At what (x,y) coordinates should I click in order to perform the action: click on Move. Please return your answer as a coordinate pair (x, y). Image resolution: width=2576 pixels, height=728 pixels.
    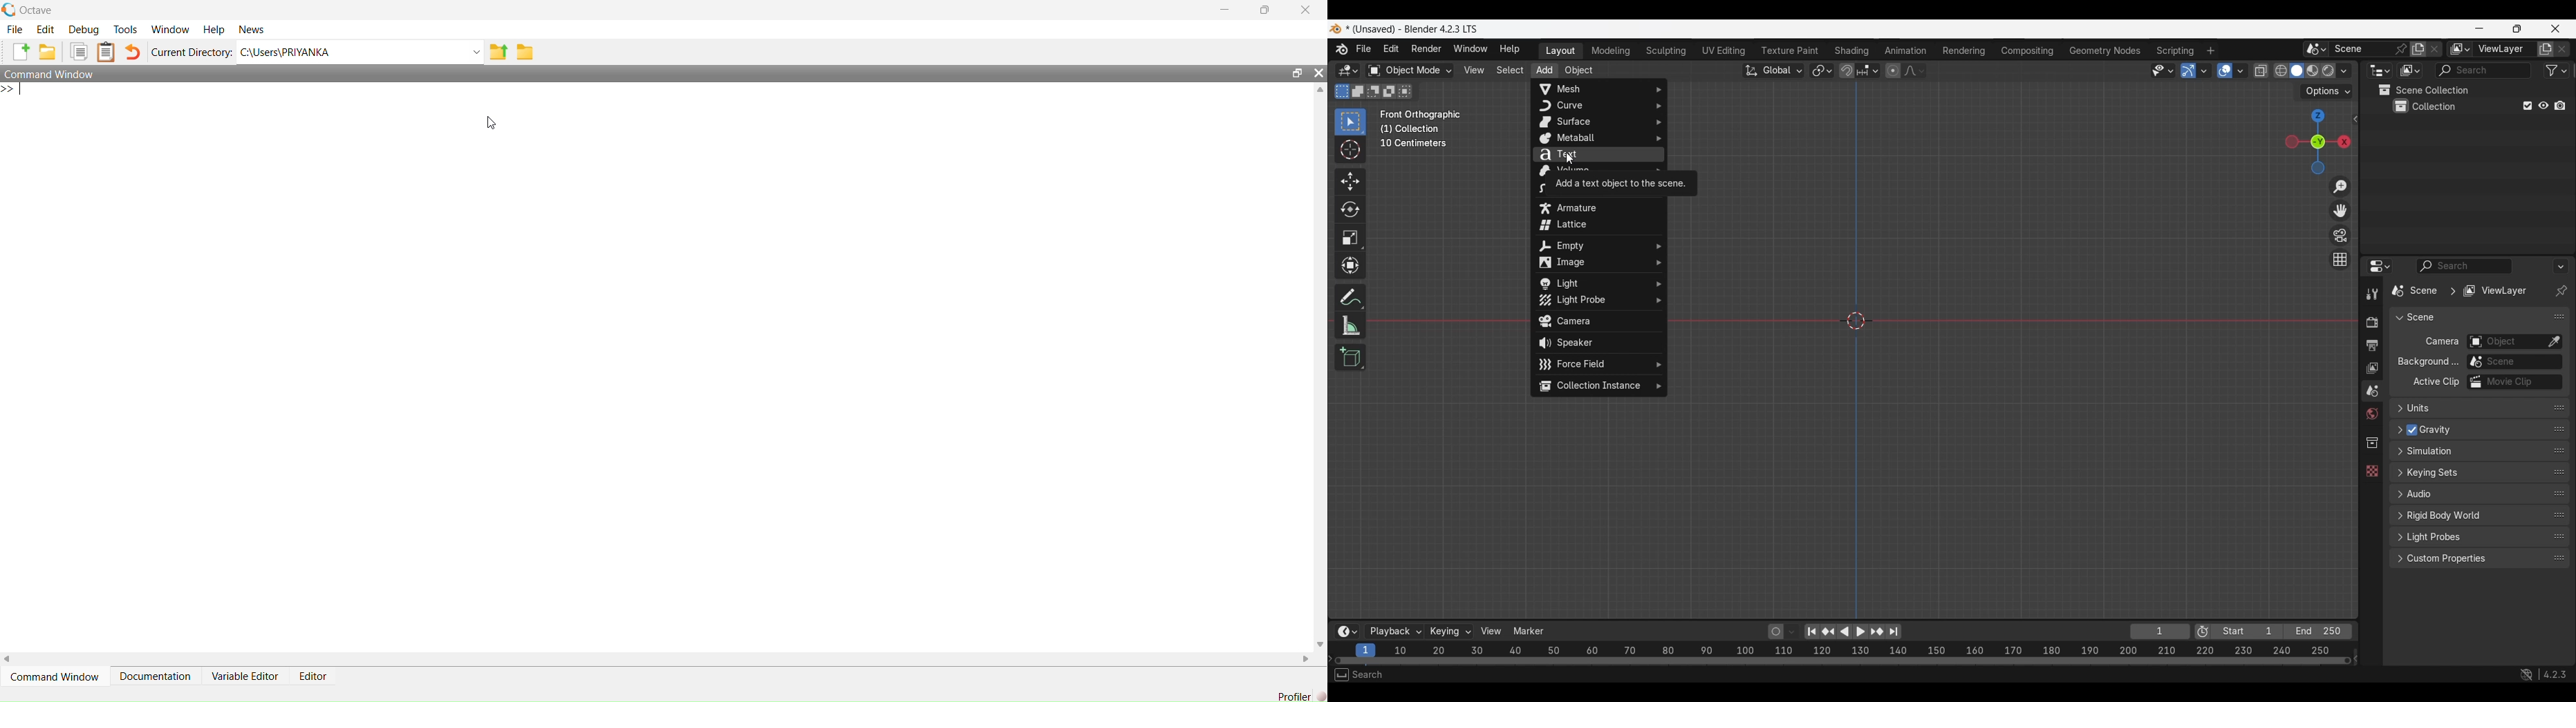
    Looking at the image, I should click on (1351, 182).